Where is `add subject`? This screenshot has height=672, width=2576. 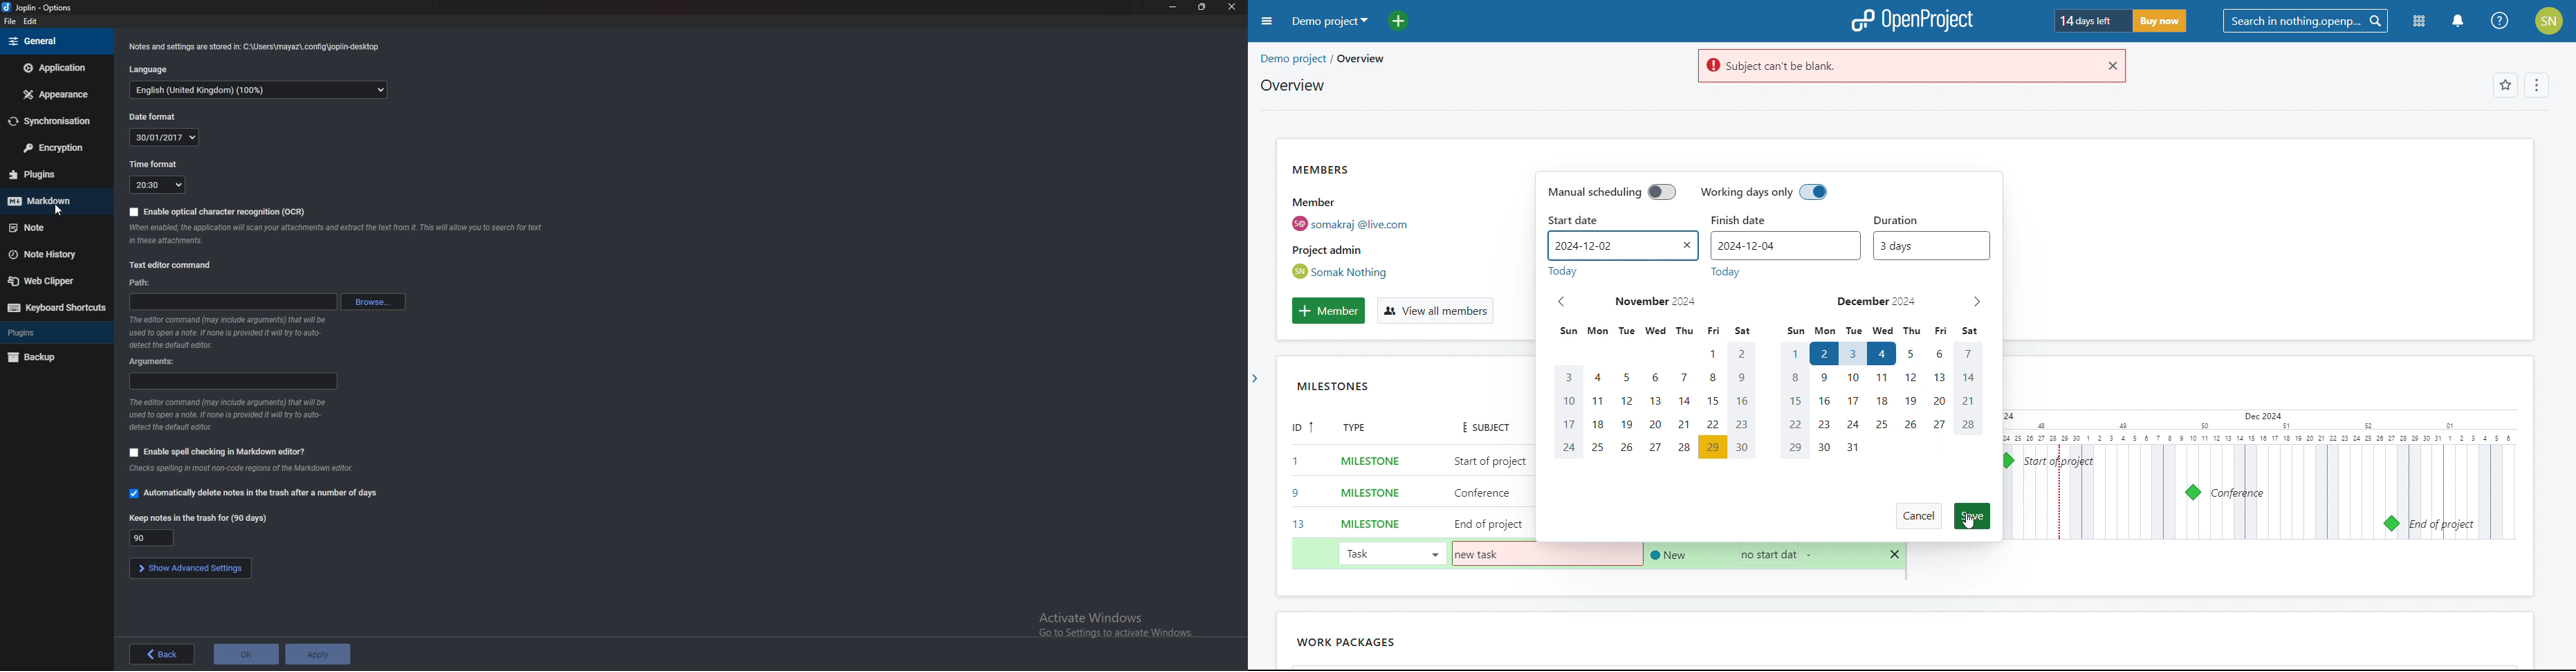
add subject is located at coordinates (1491, 493).